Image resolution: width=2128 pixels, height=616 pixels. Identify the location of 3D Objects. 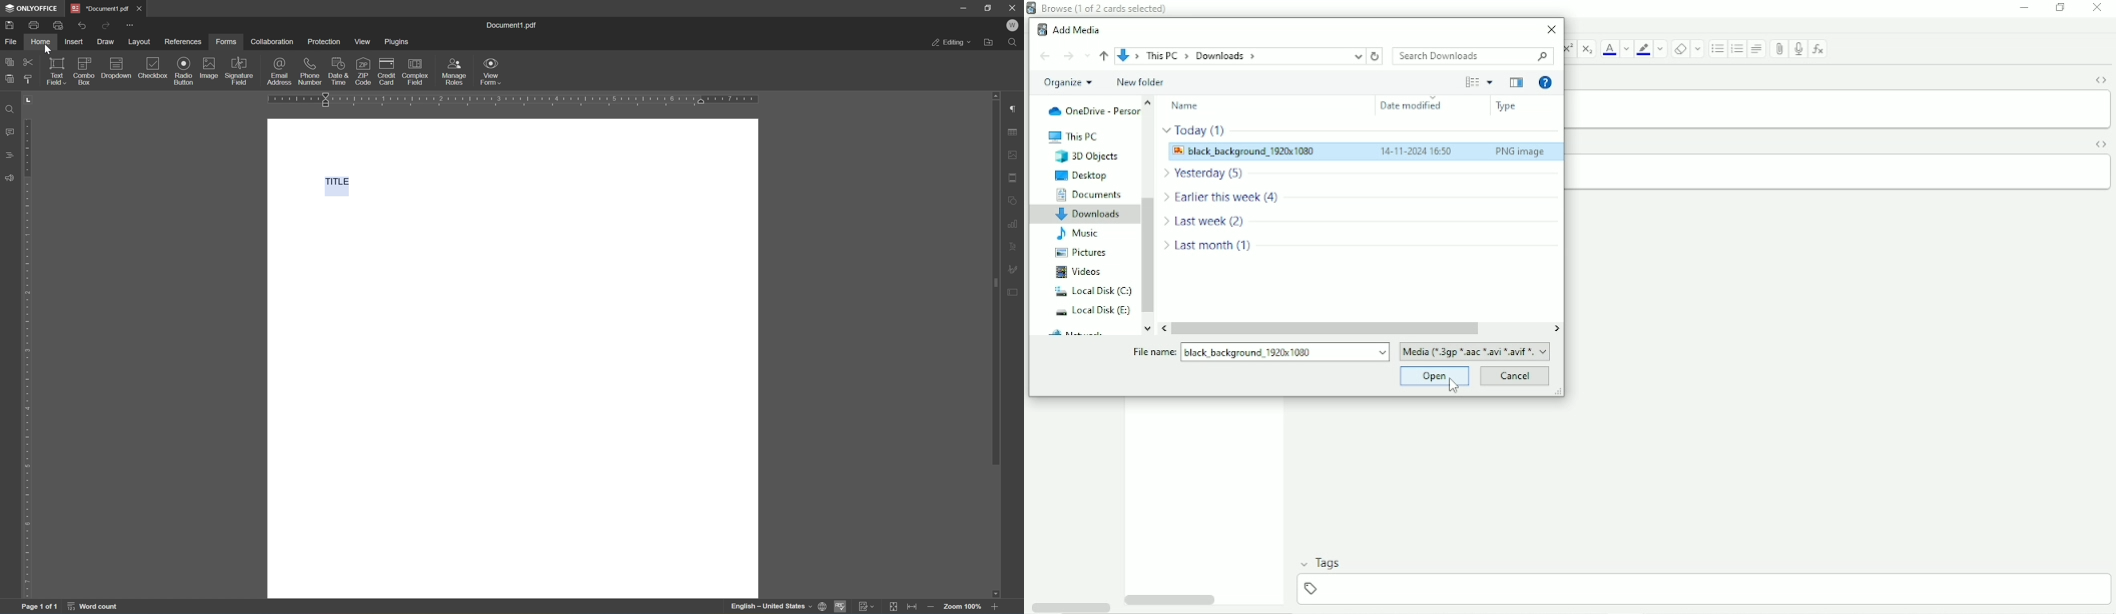
(1087, 157).